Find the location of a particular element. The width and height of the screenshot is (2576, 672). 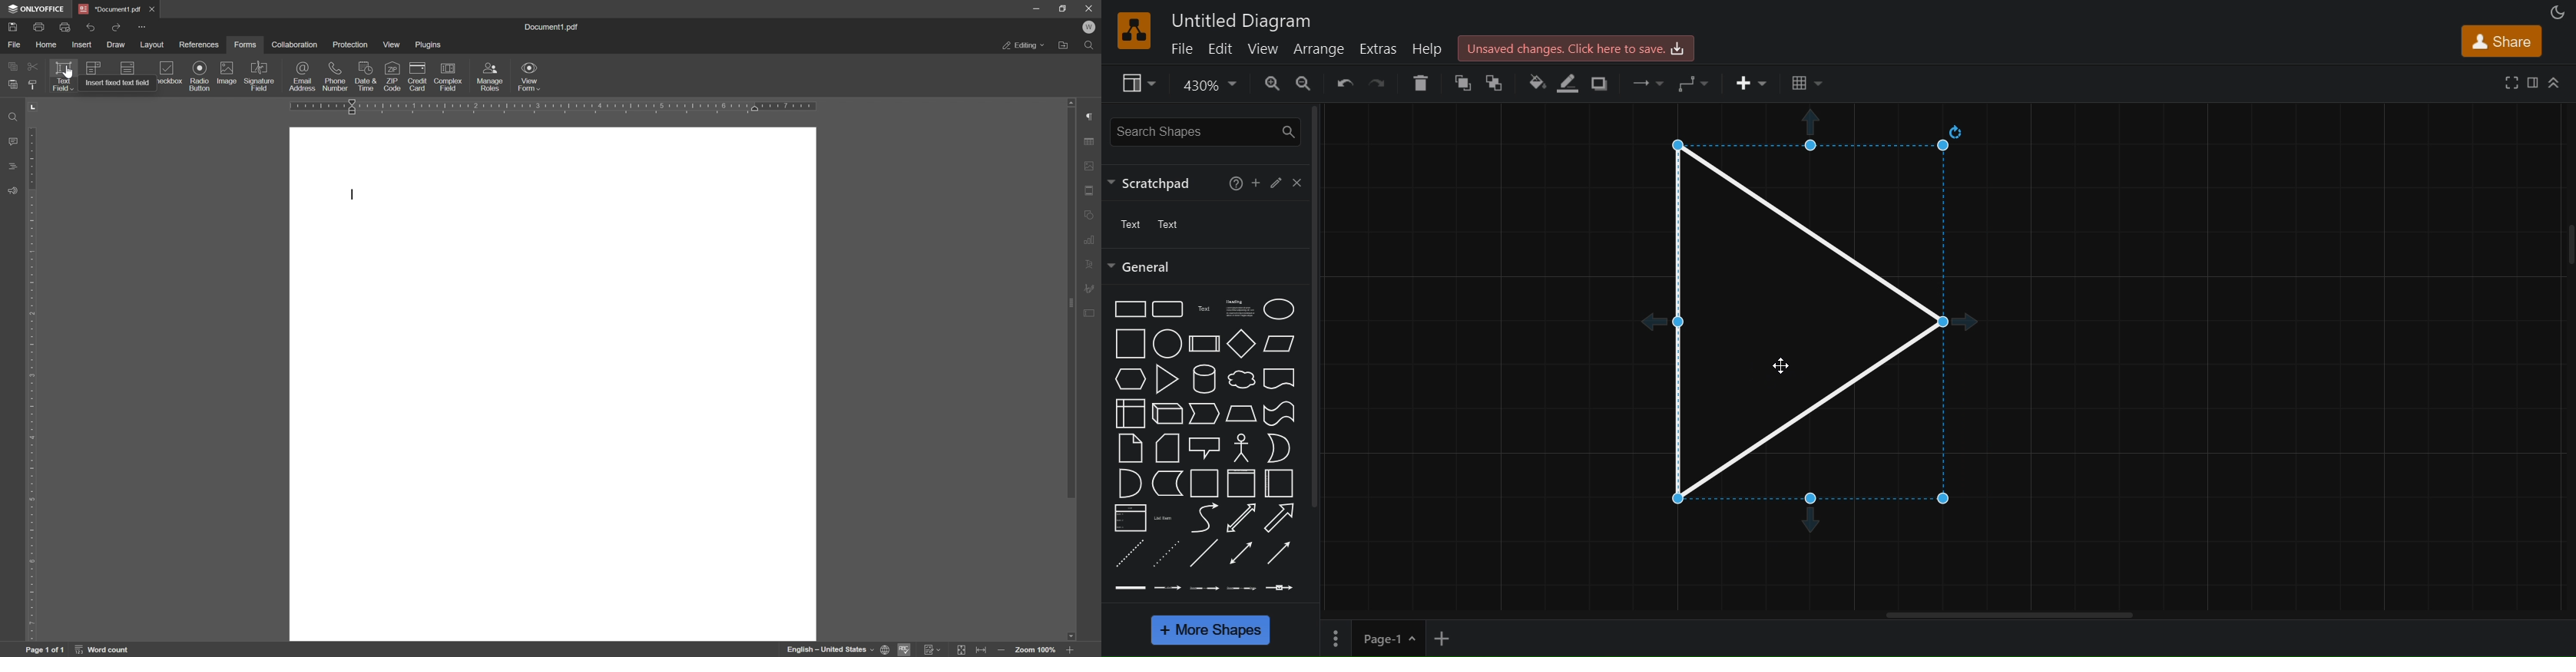

email address is located at coordinates (301, 77).